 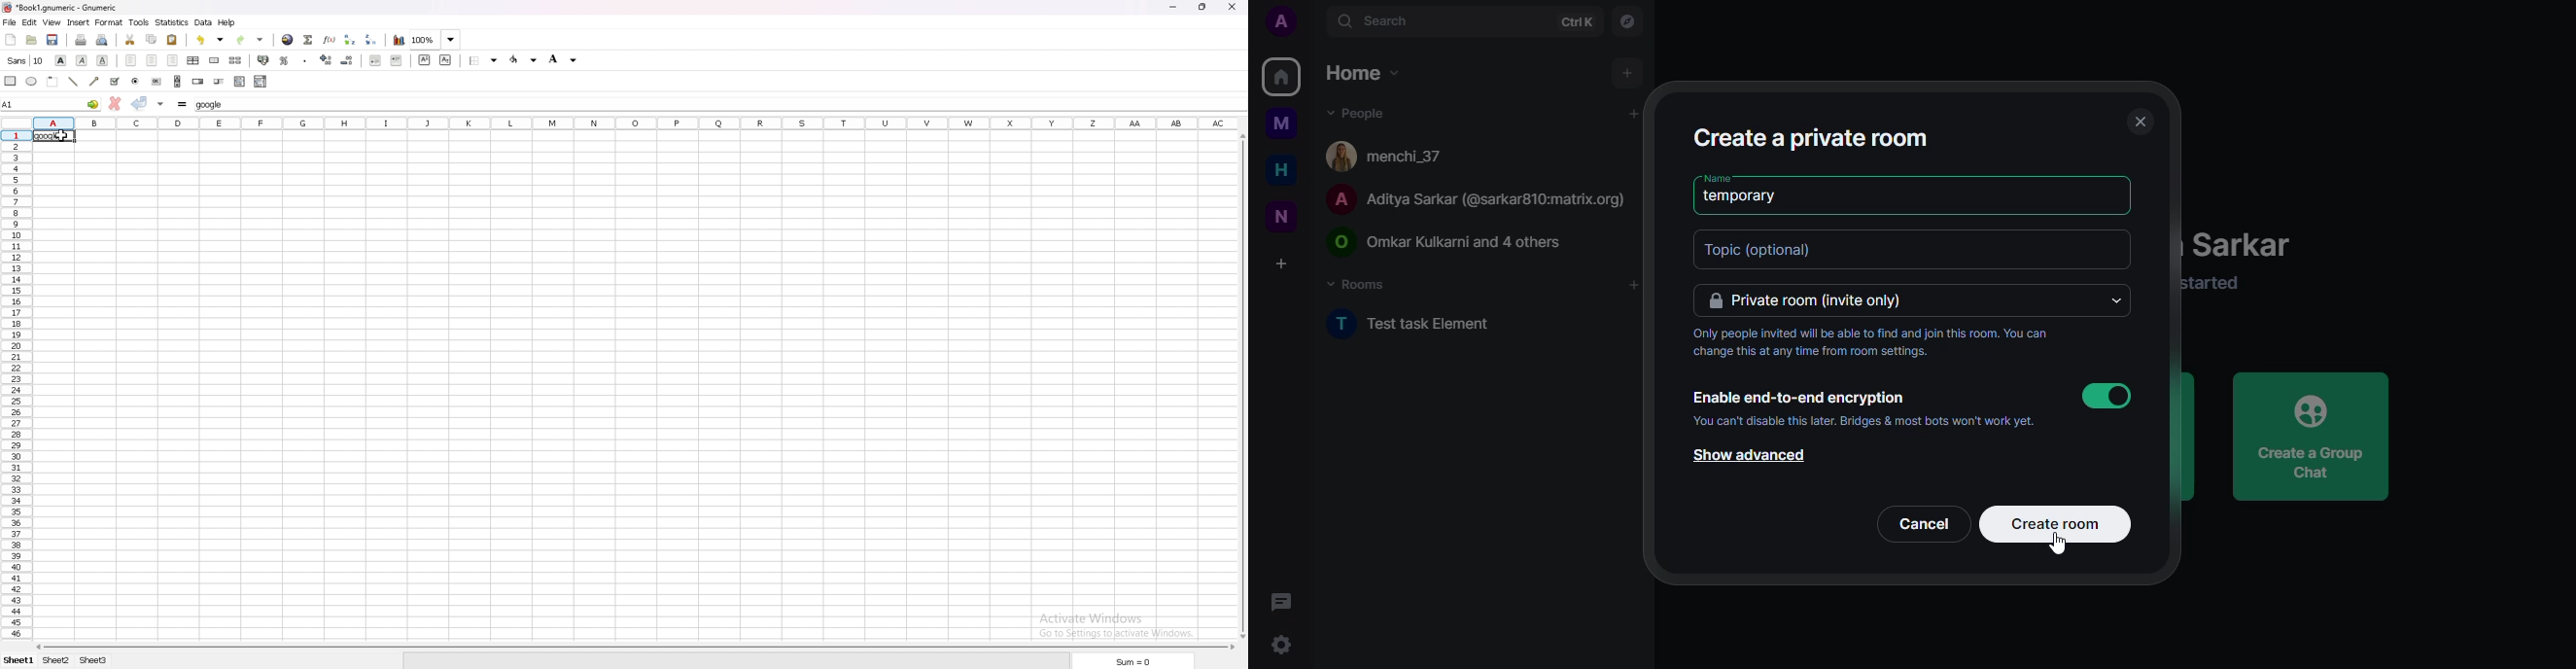 I want to click on A Aditya Sarkar (@sarkar810:matrix.org), so click(x=1474, y=202).